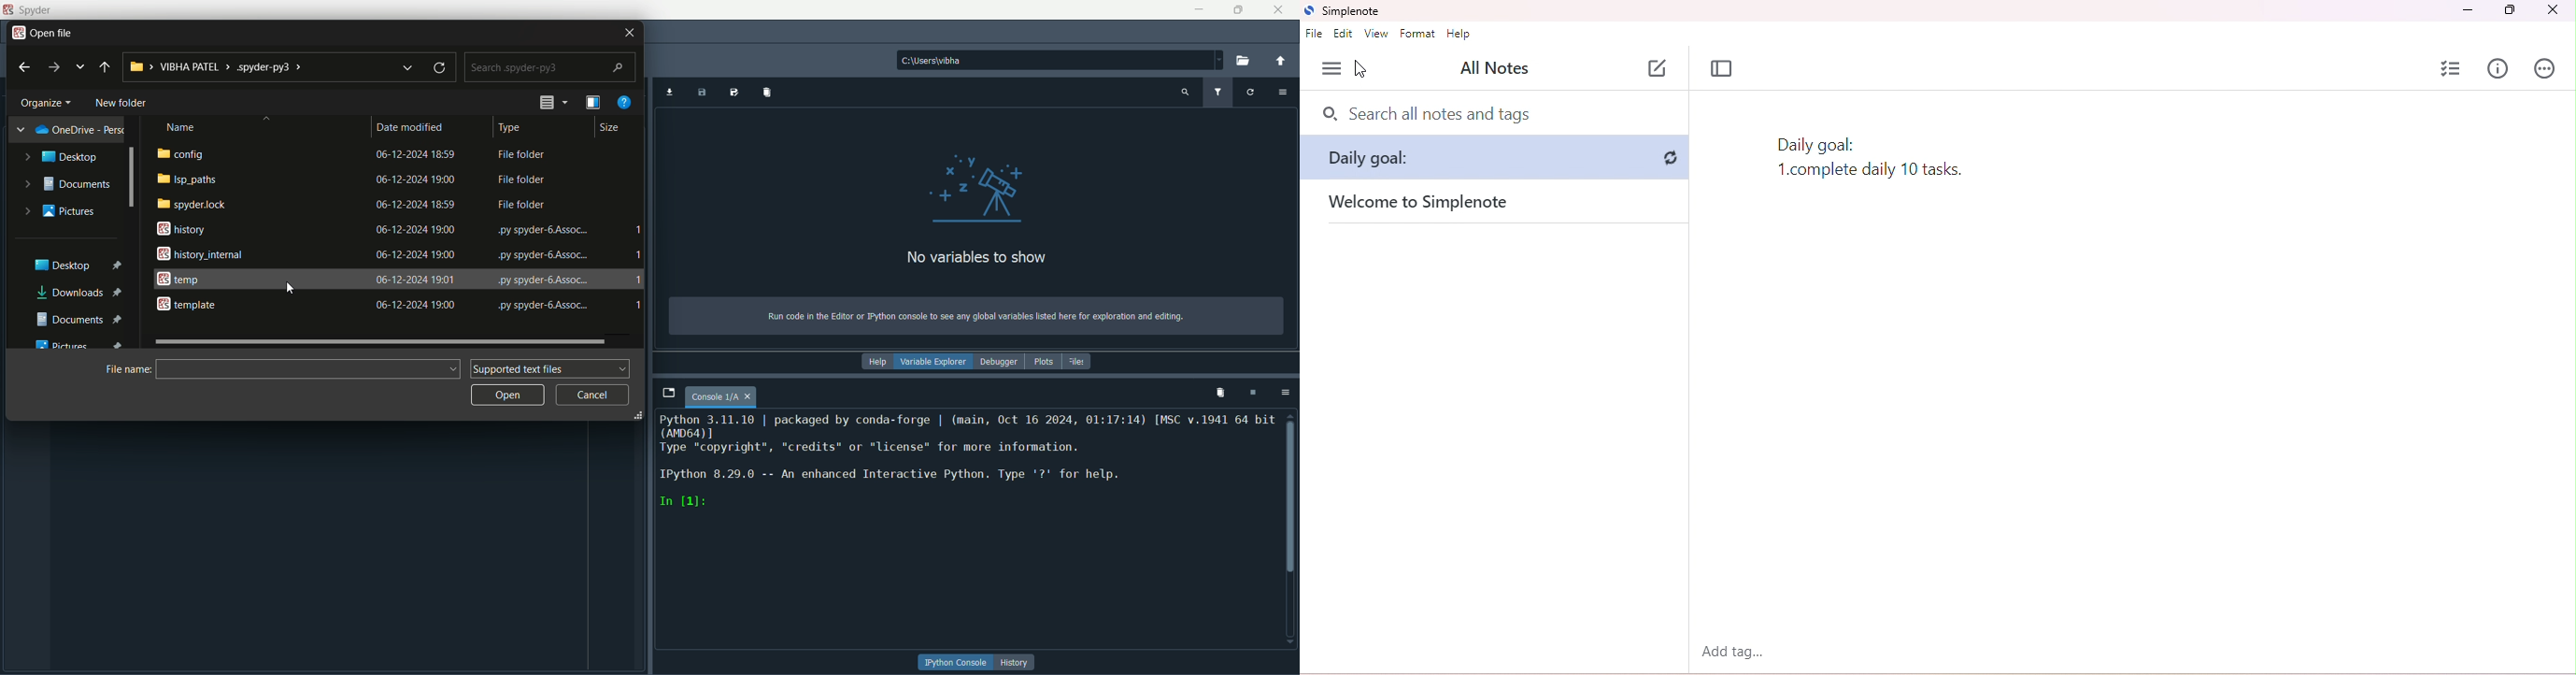 This screenshot has height=700, width=2576. I want to click on new note, so click(1658, 67).